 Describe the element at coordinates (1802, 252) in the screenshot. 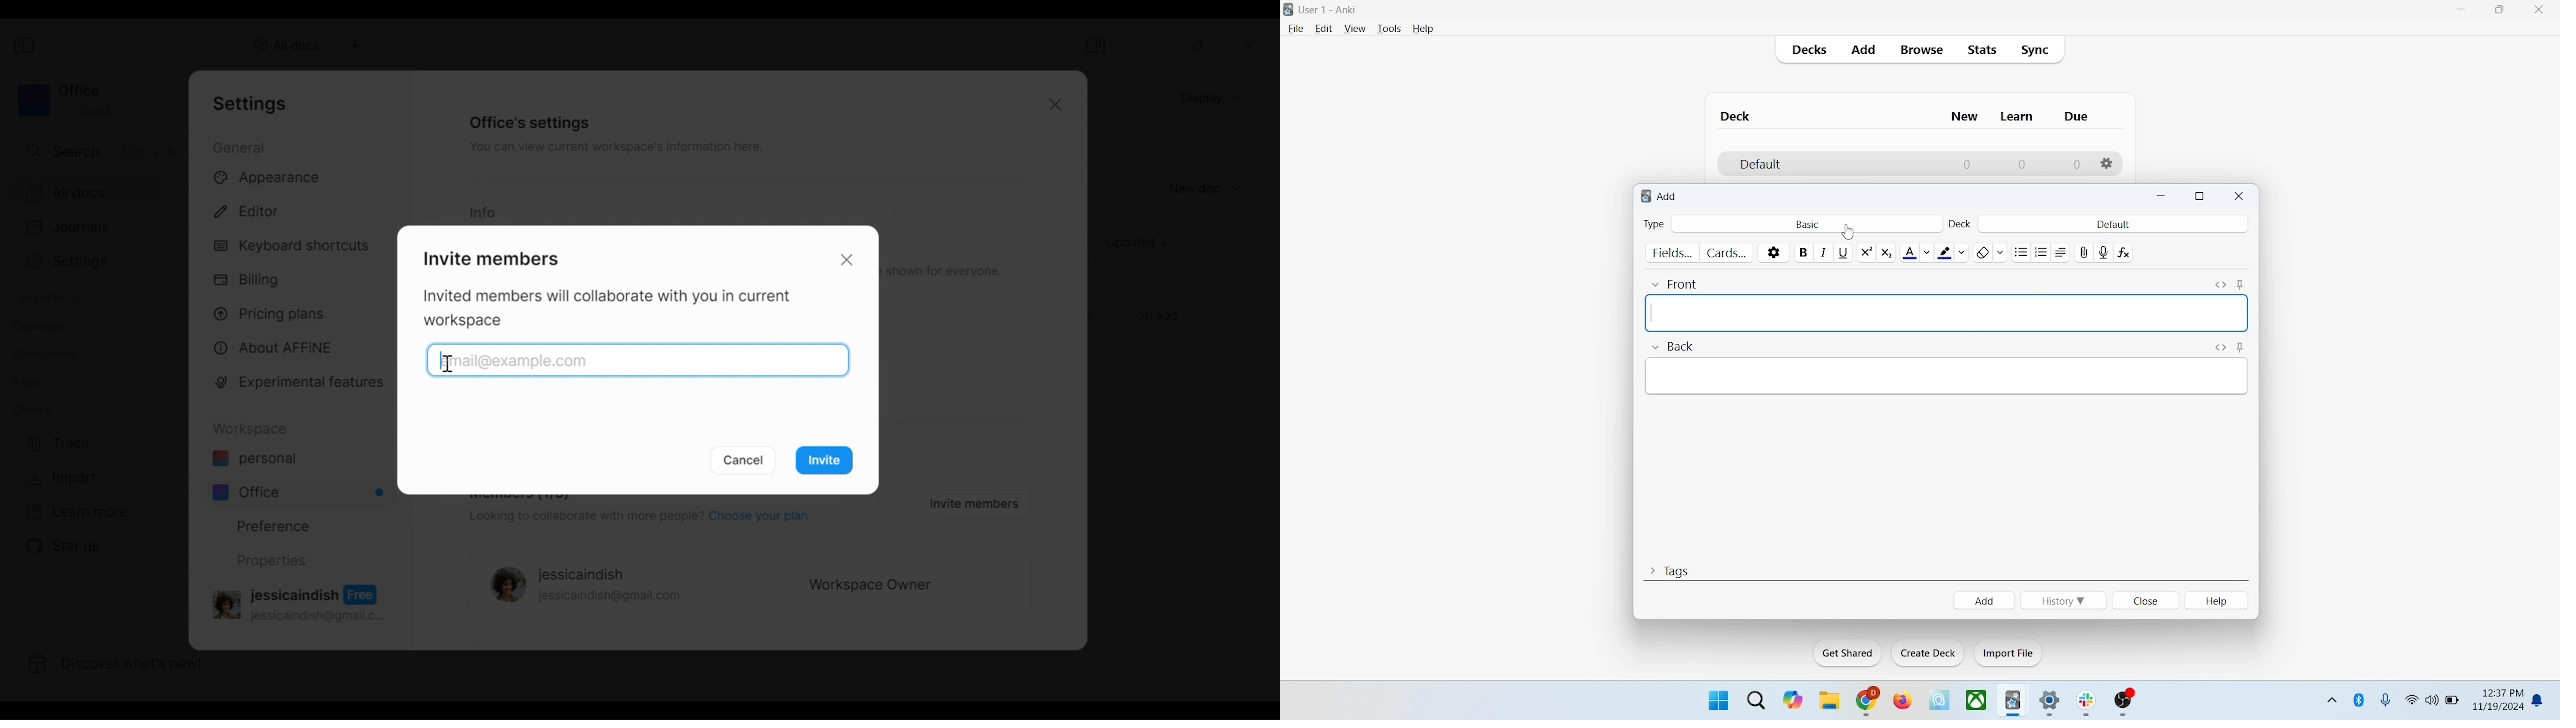

I see `bold` at that location.